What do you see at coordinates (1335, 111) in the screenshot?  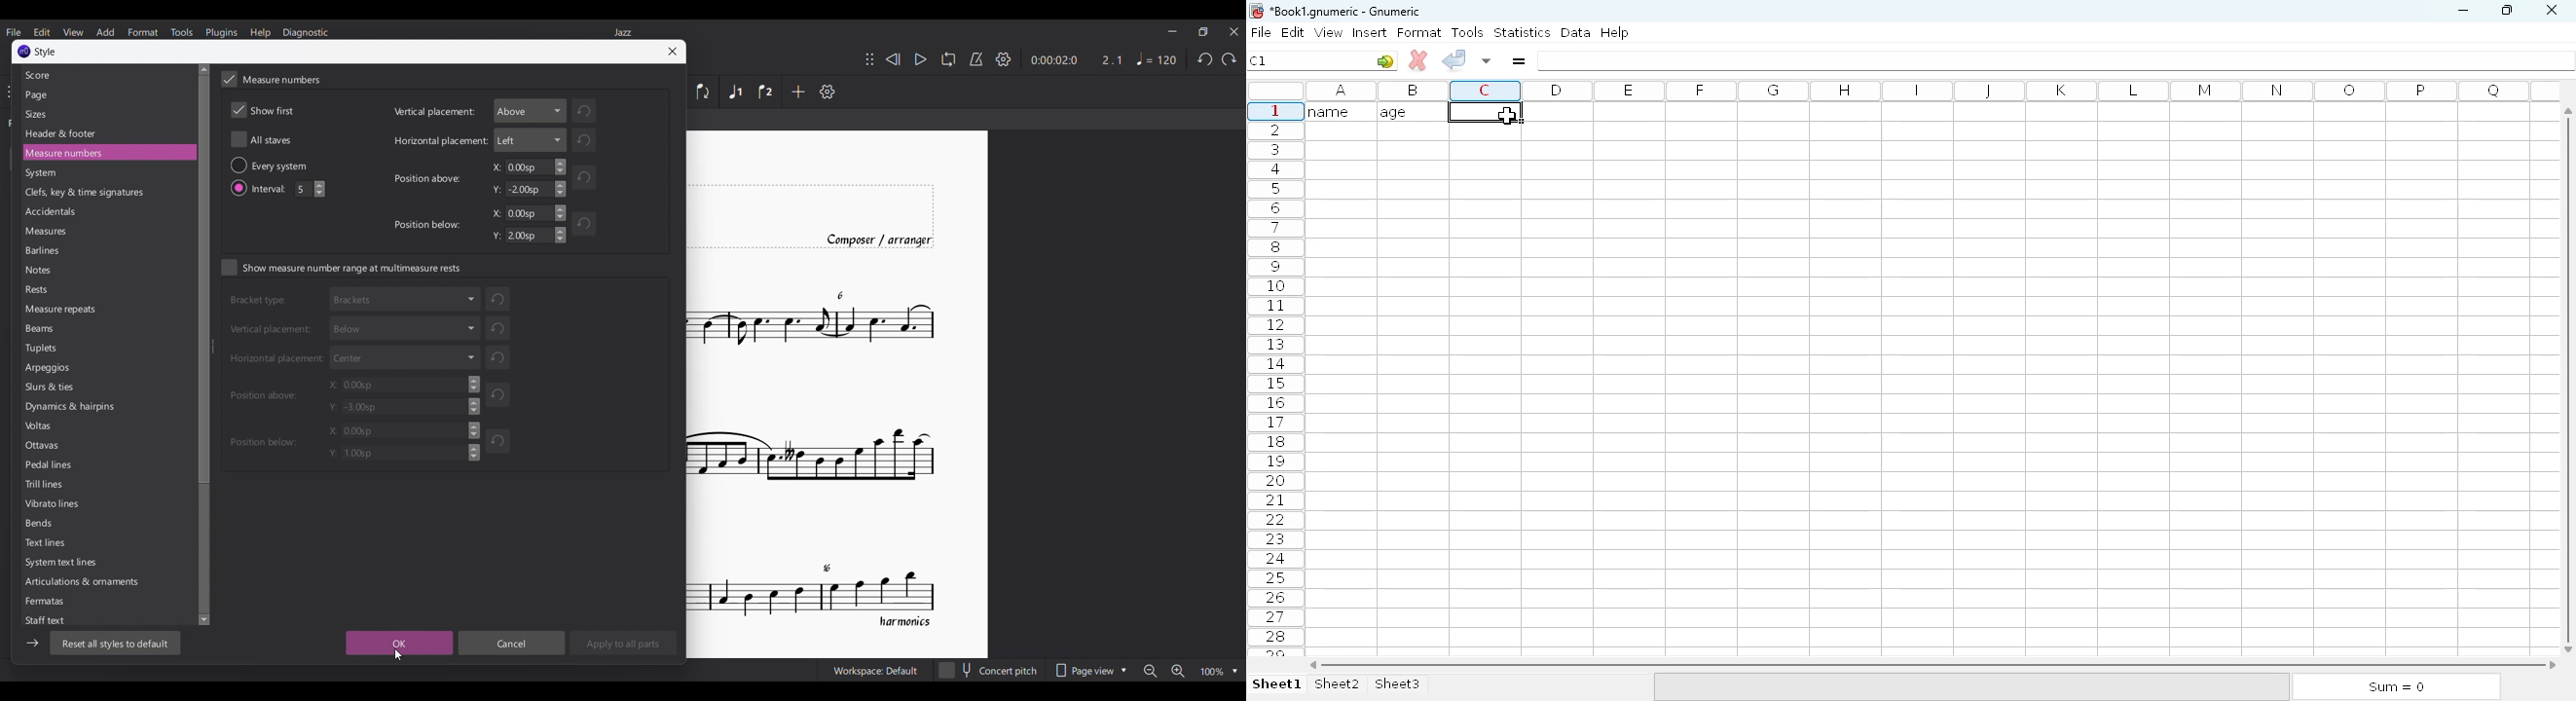 I see `name (heading)` at bounding box center [1335, 111].